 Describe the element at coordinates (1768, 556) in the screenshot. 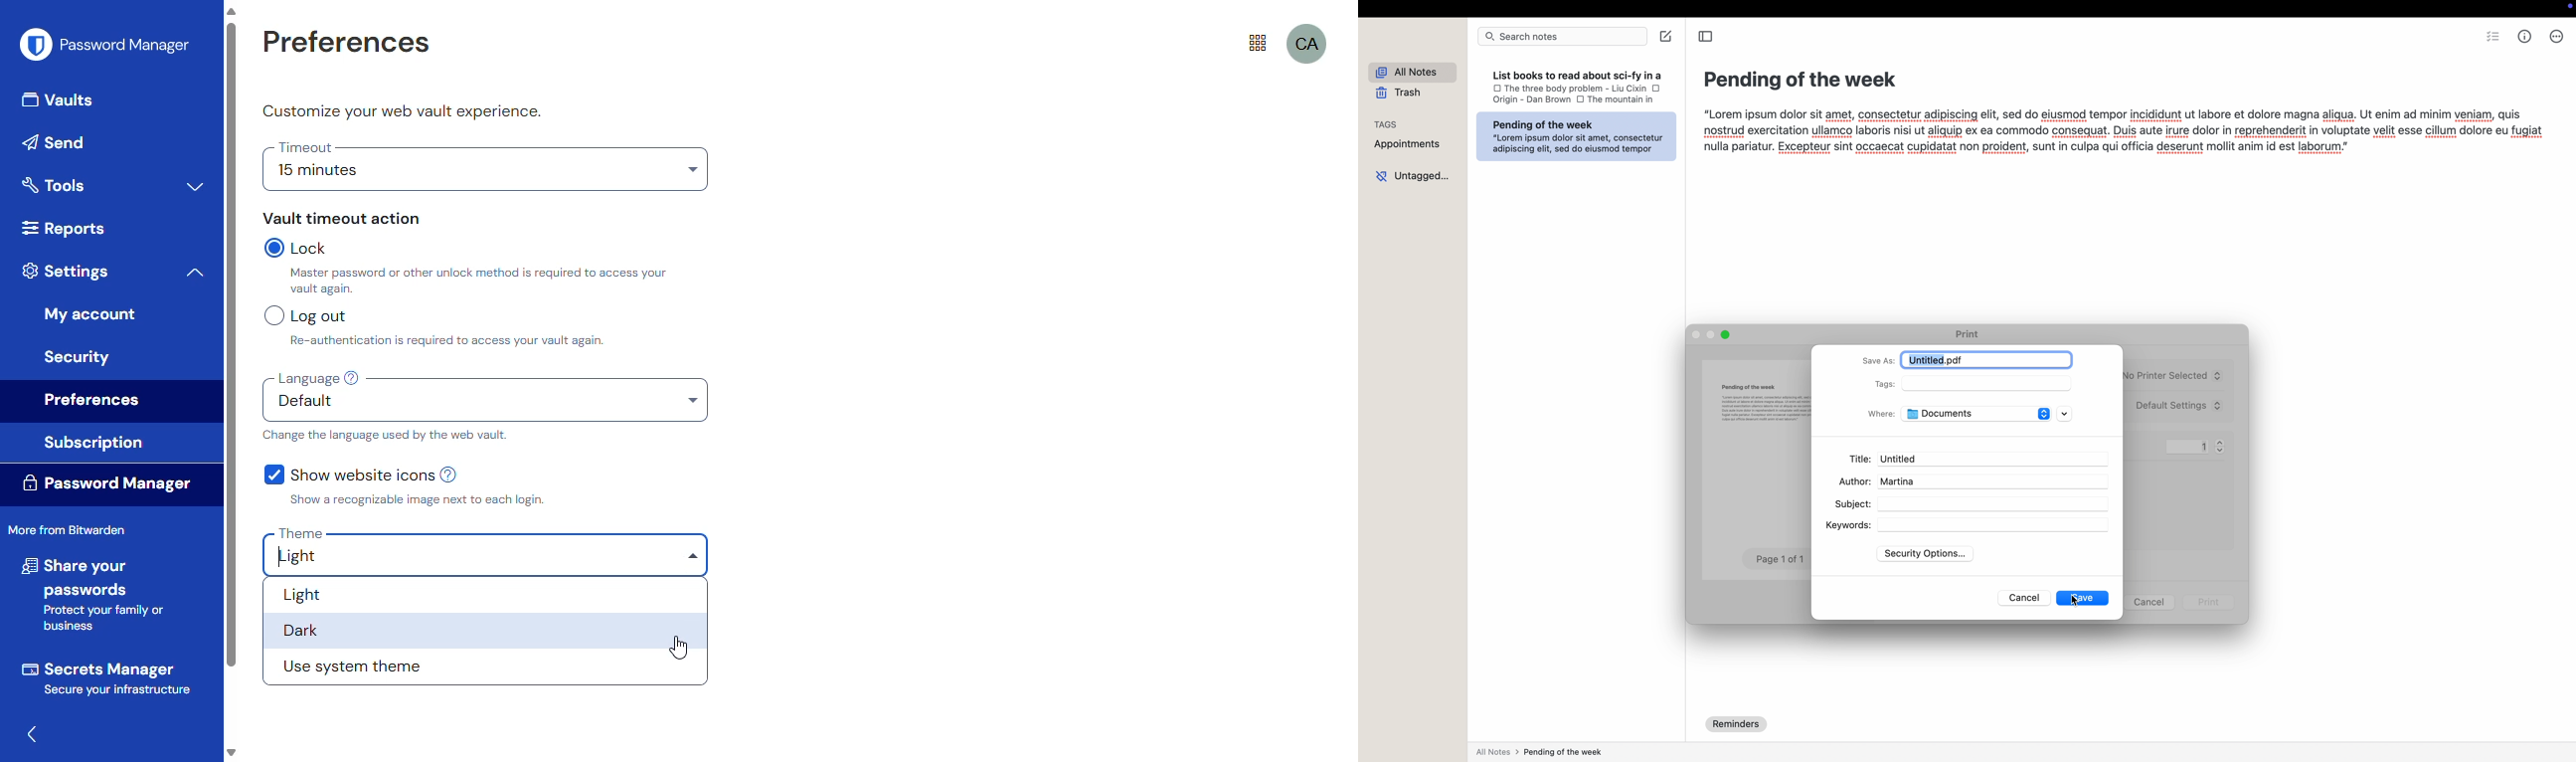

I see `Page 1 0f 1` at that location.